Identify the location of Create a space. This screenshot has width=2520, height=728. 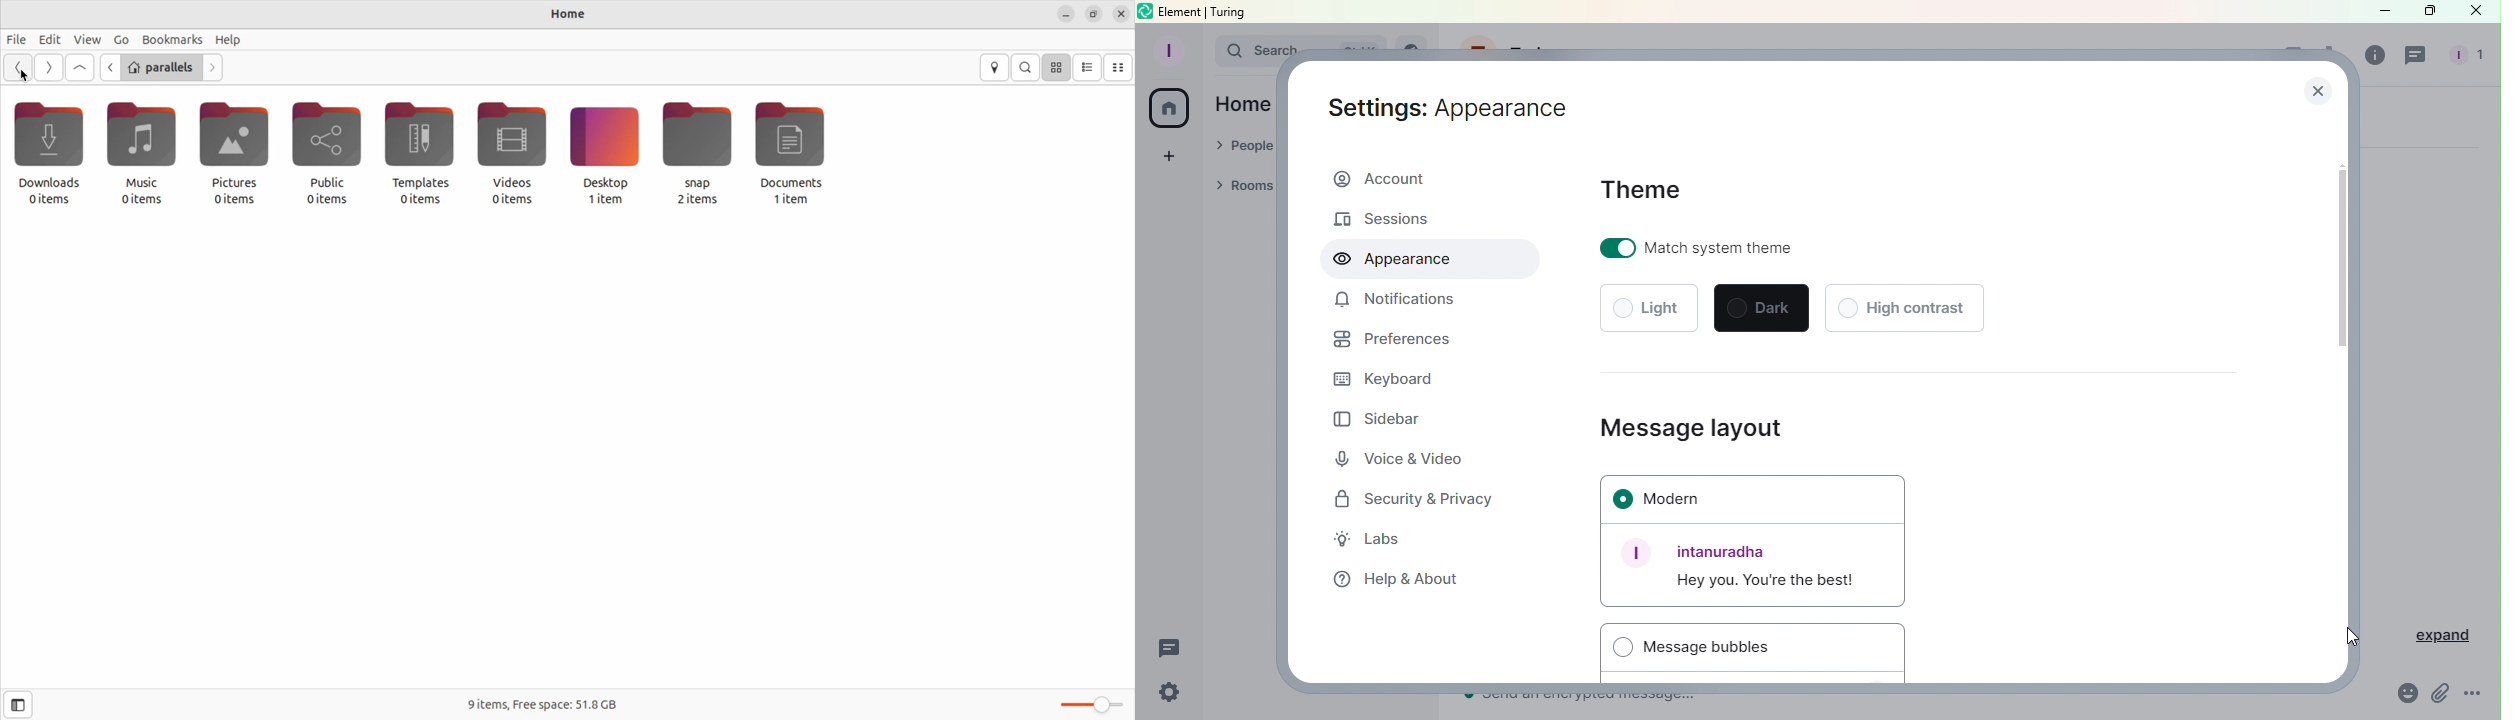
(1168, 154).